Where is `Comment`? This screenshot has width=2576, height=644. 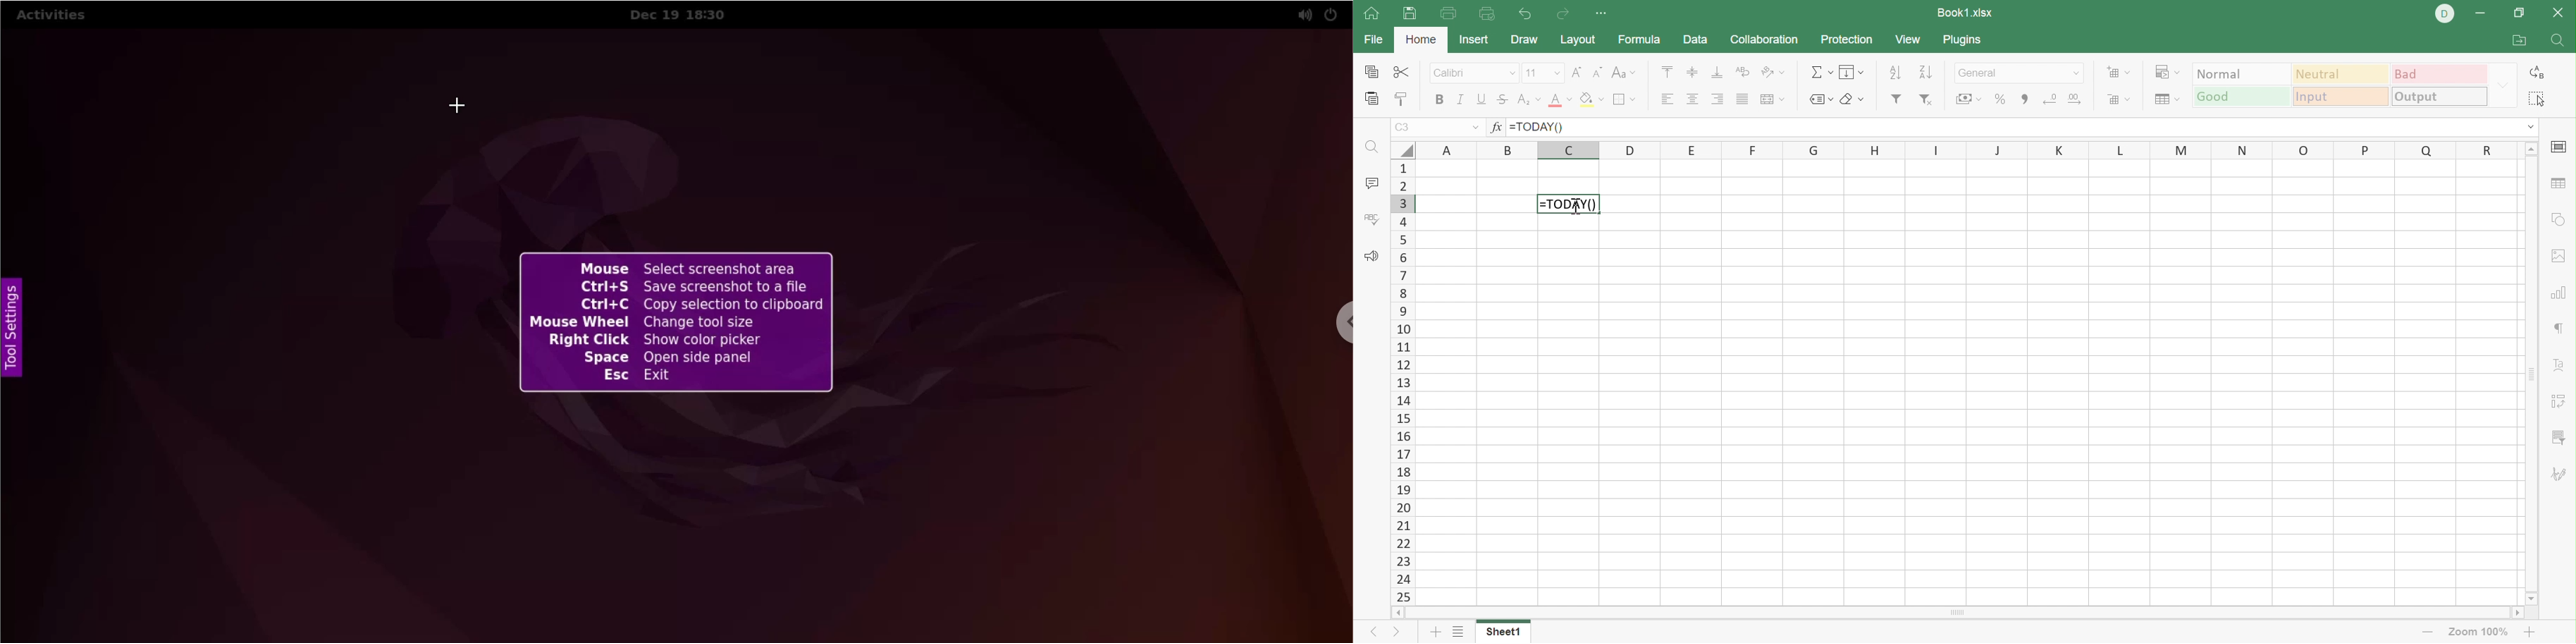 Comment is located at coordinates (1372, 184).